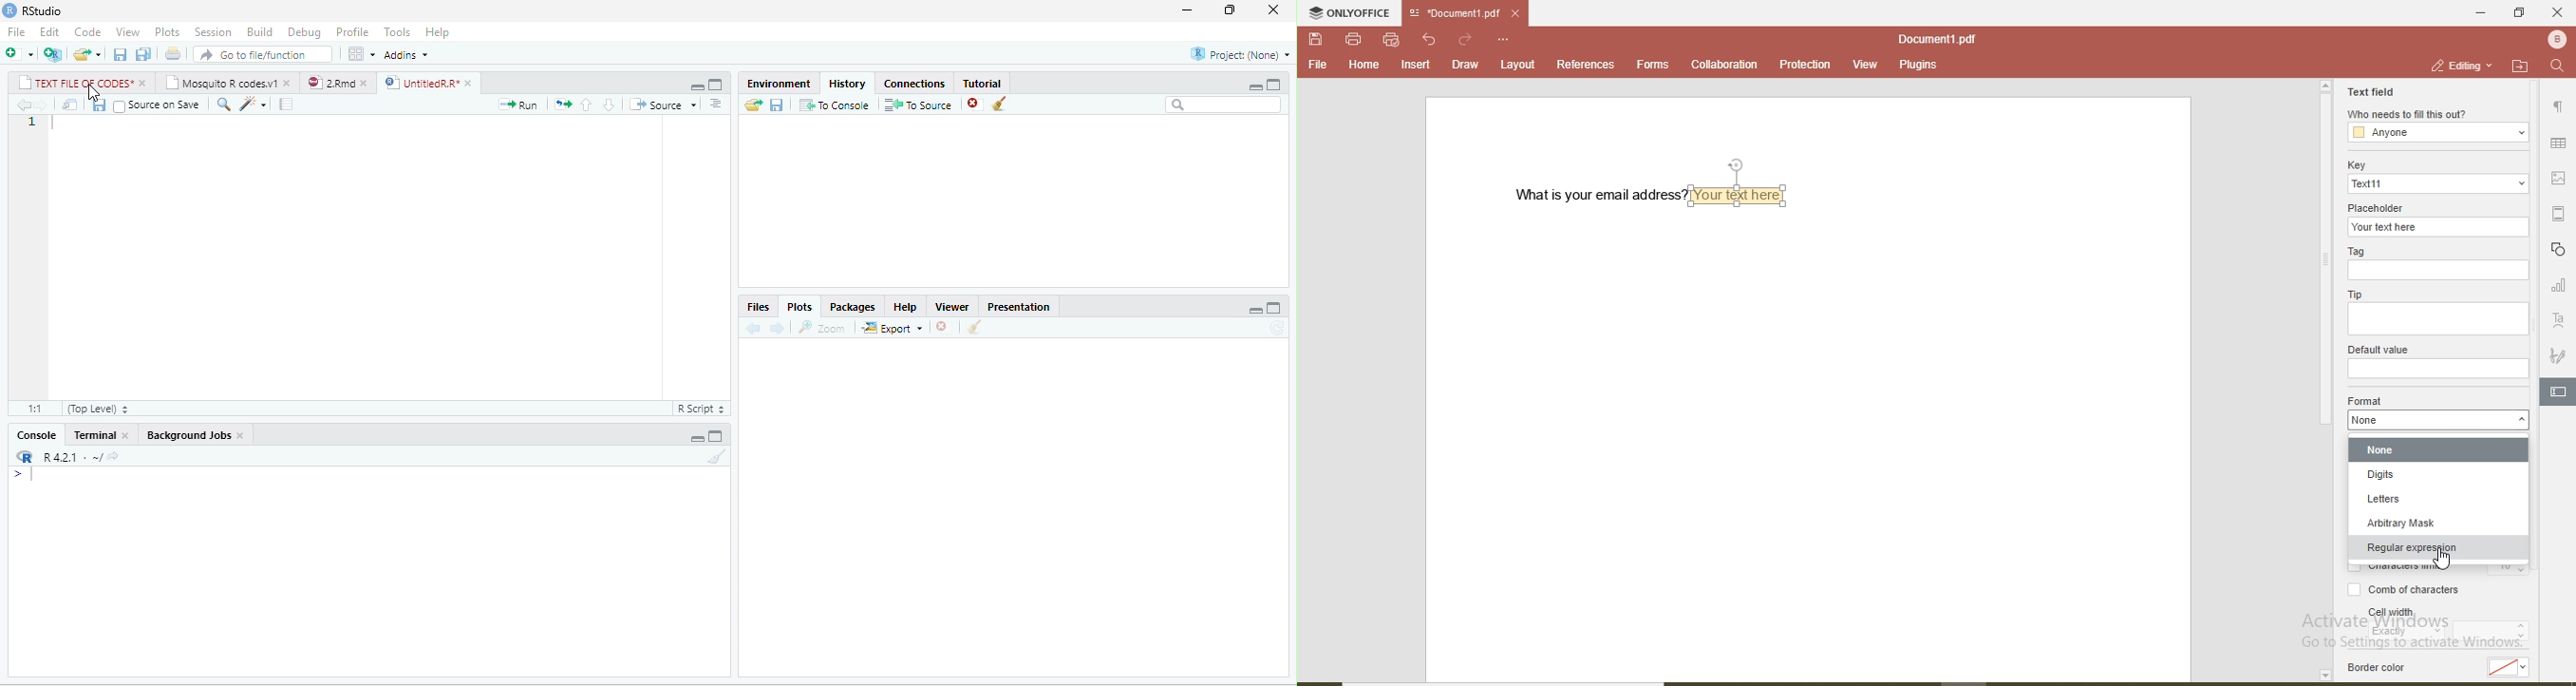  I want to click on maximize, so click(716, 436).